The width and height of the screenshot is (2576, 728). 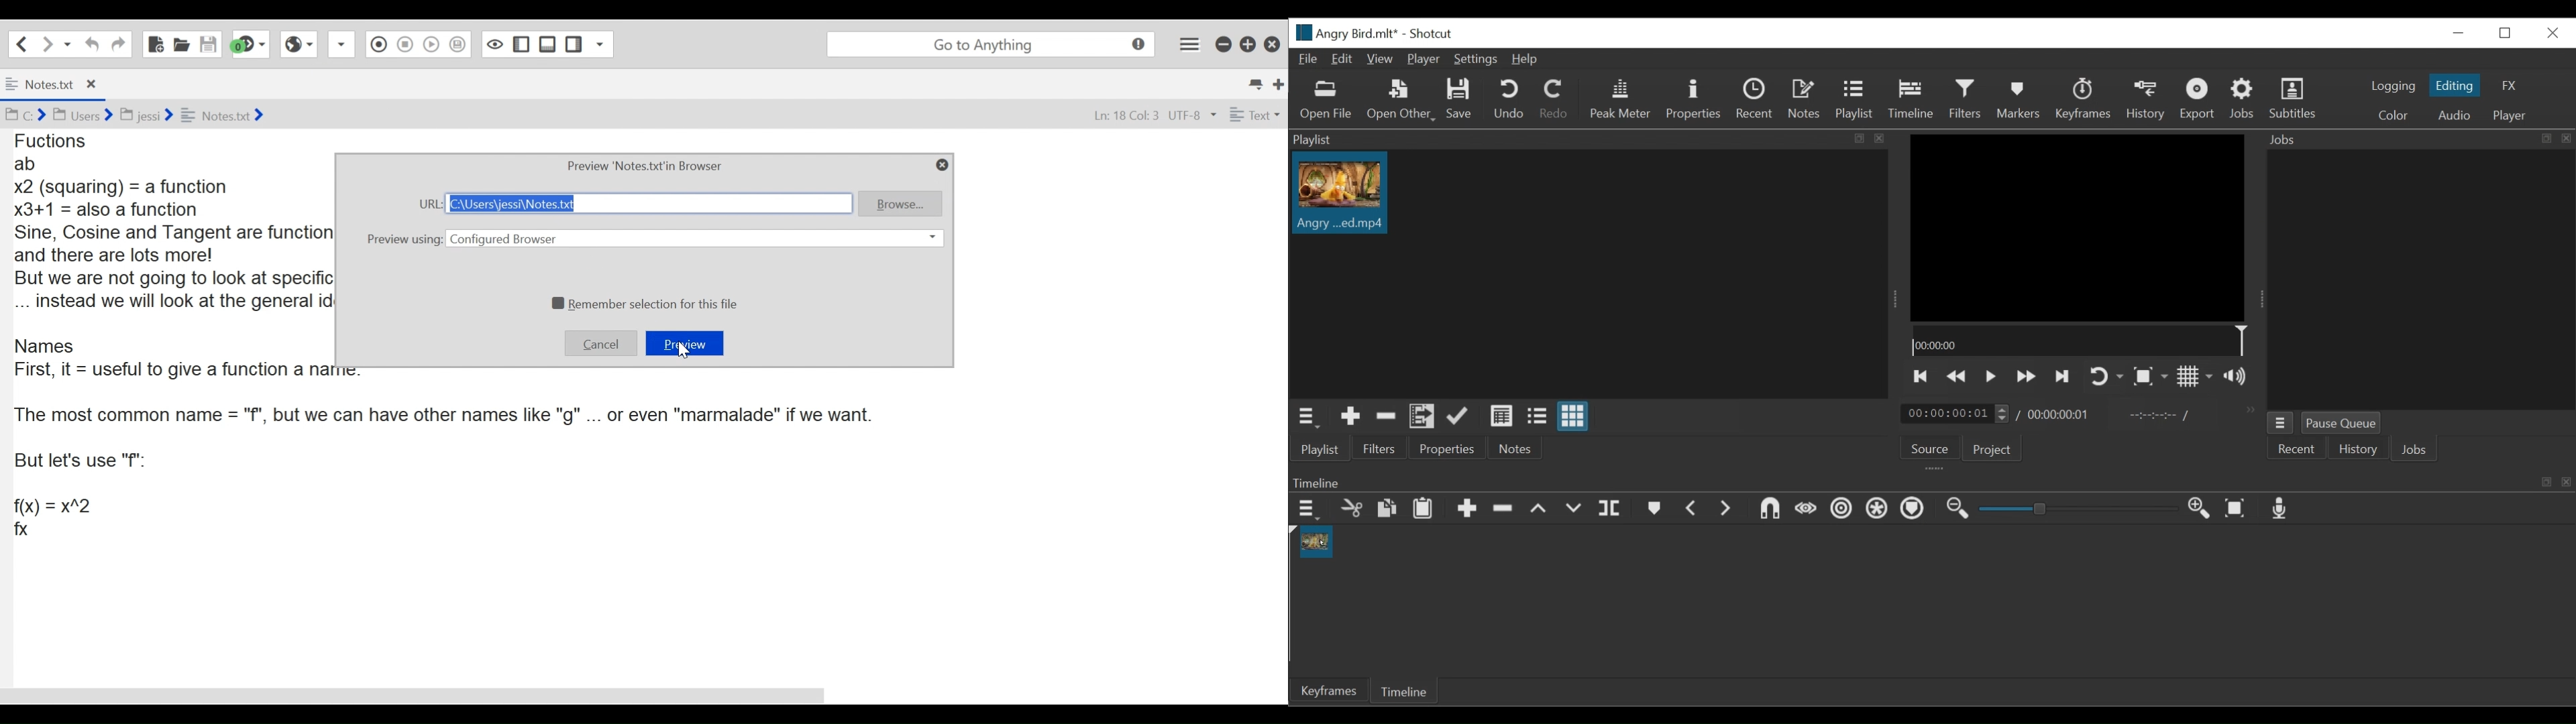 I want to click on Copy, so click(x=1387, y=508).